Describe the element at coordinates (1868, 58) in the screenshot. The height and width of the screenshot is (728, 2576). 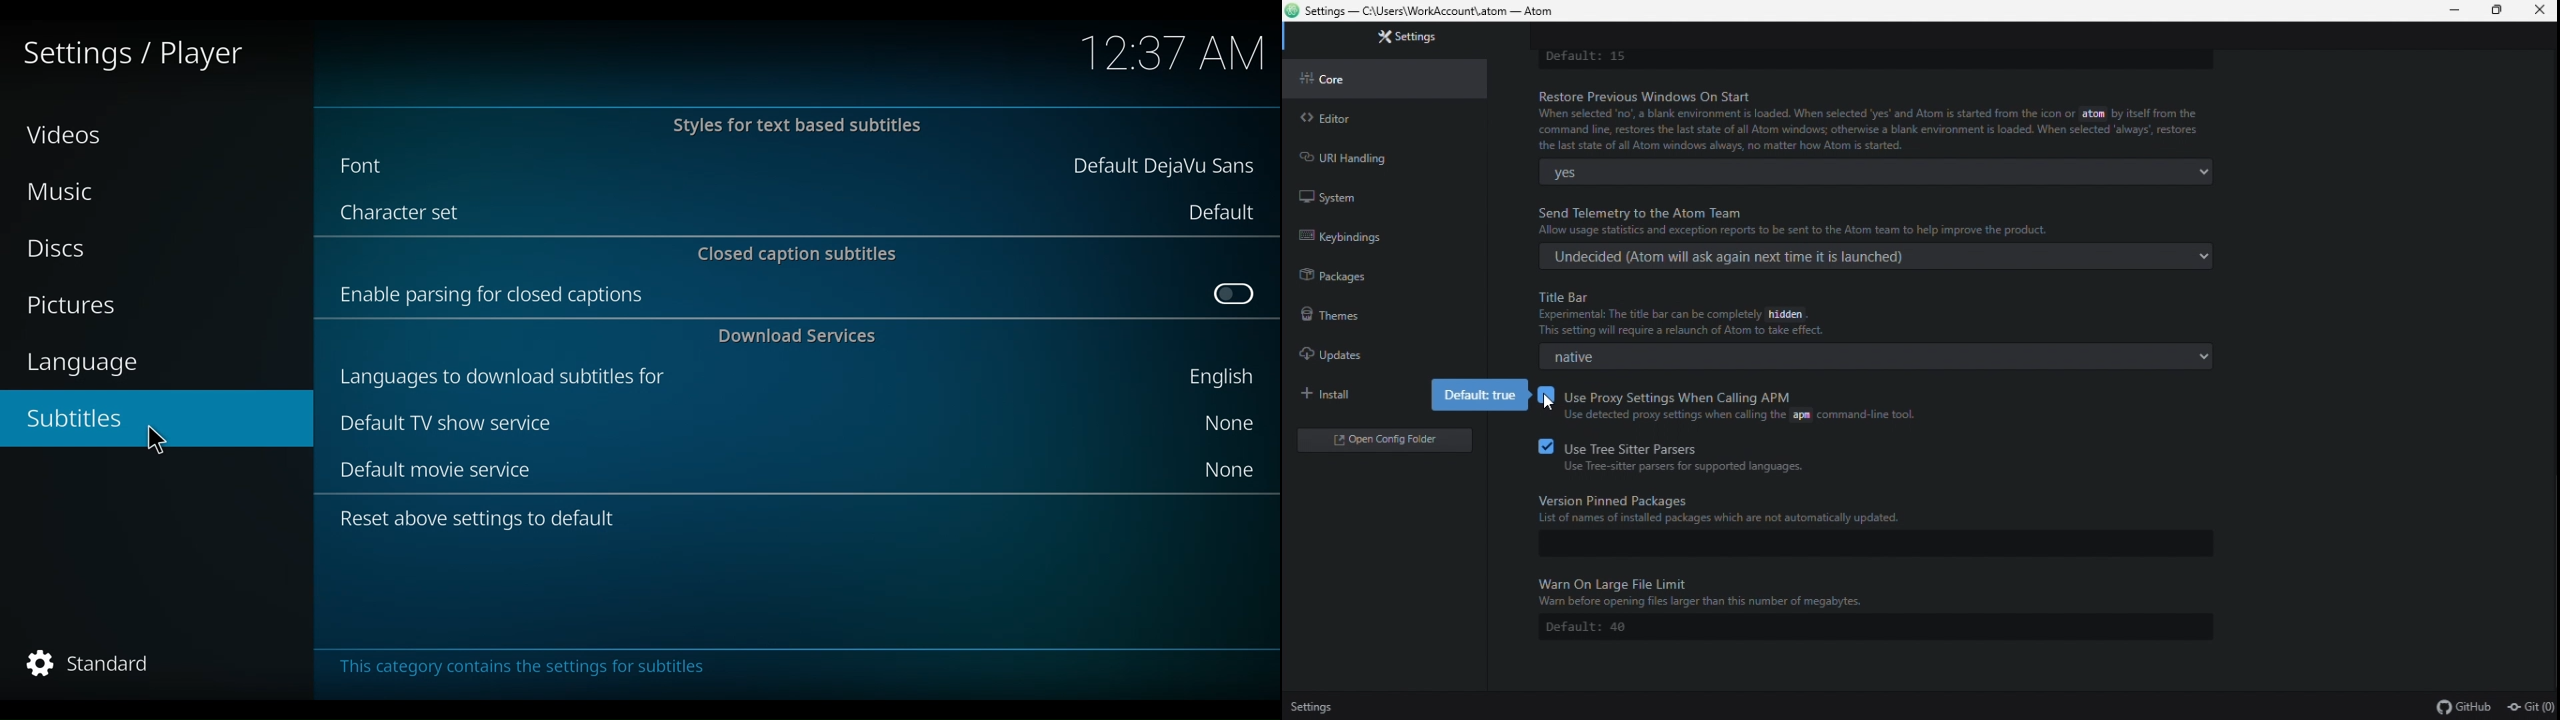
I see `Default: 15` at that location.